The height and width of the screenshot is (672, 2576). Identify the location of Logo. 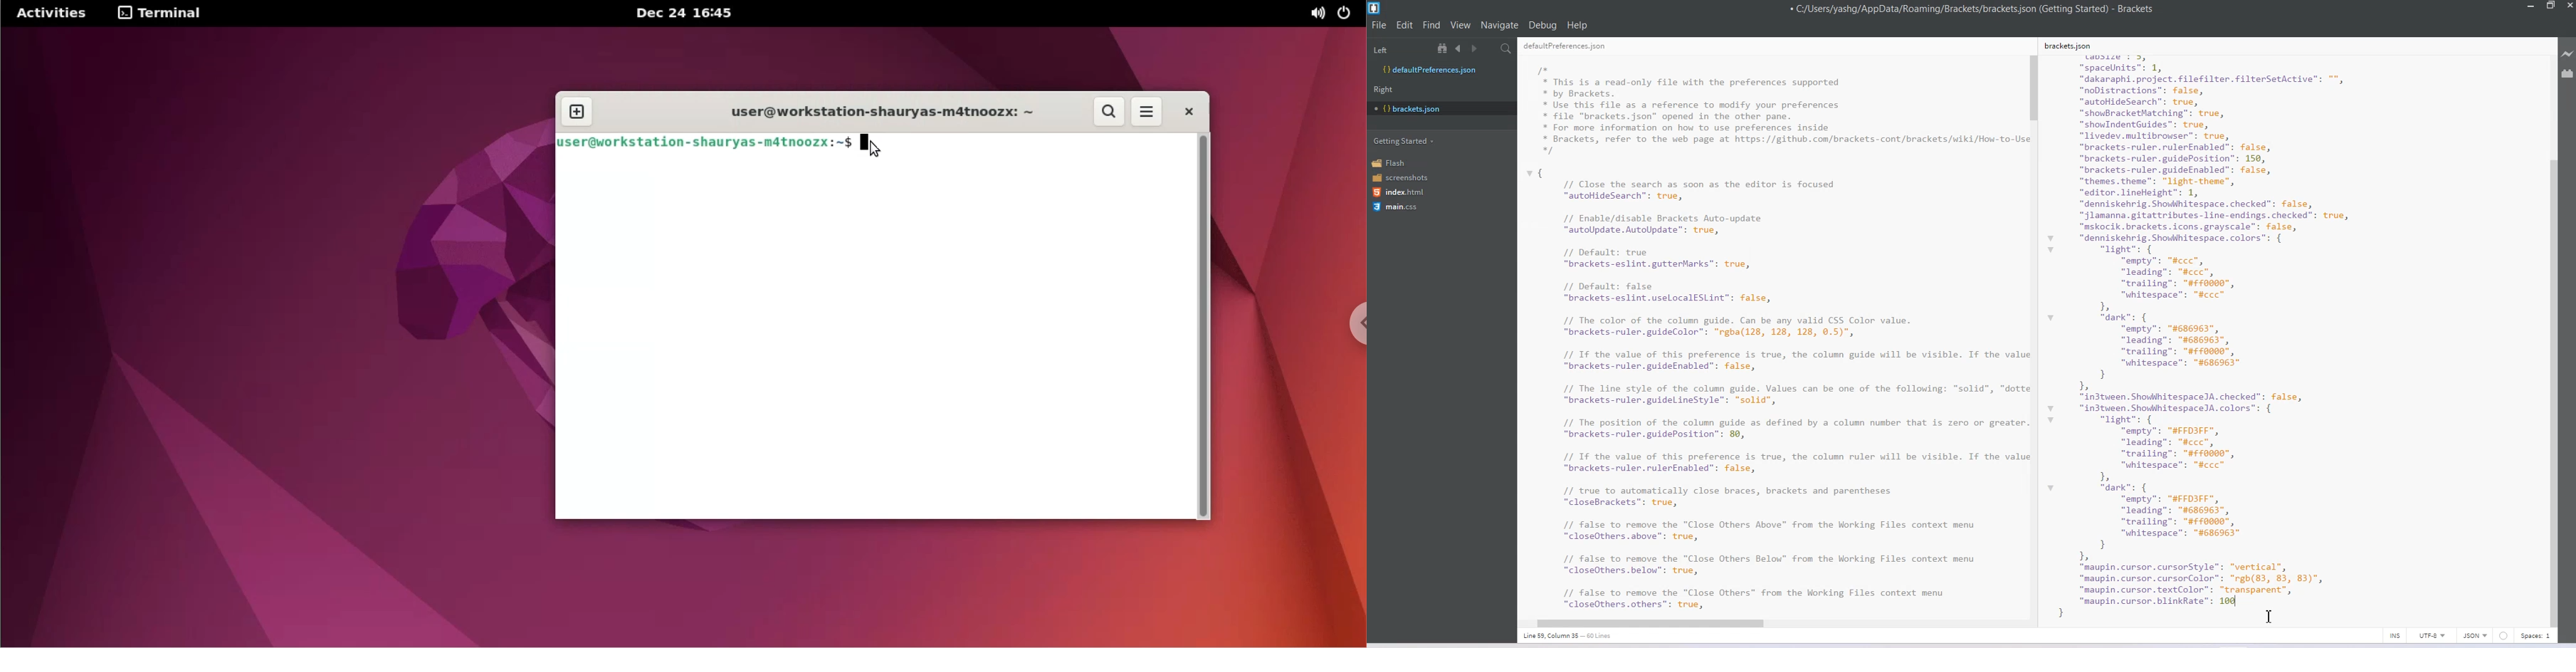
(1375, 8).